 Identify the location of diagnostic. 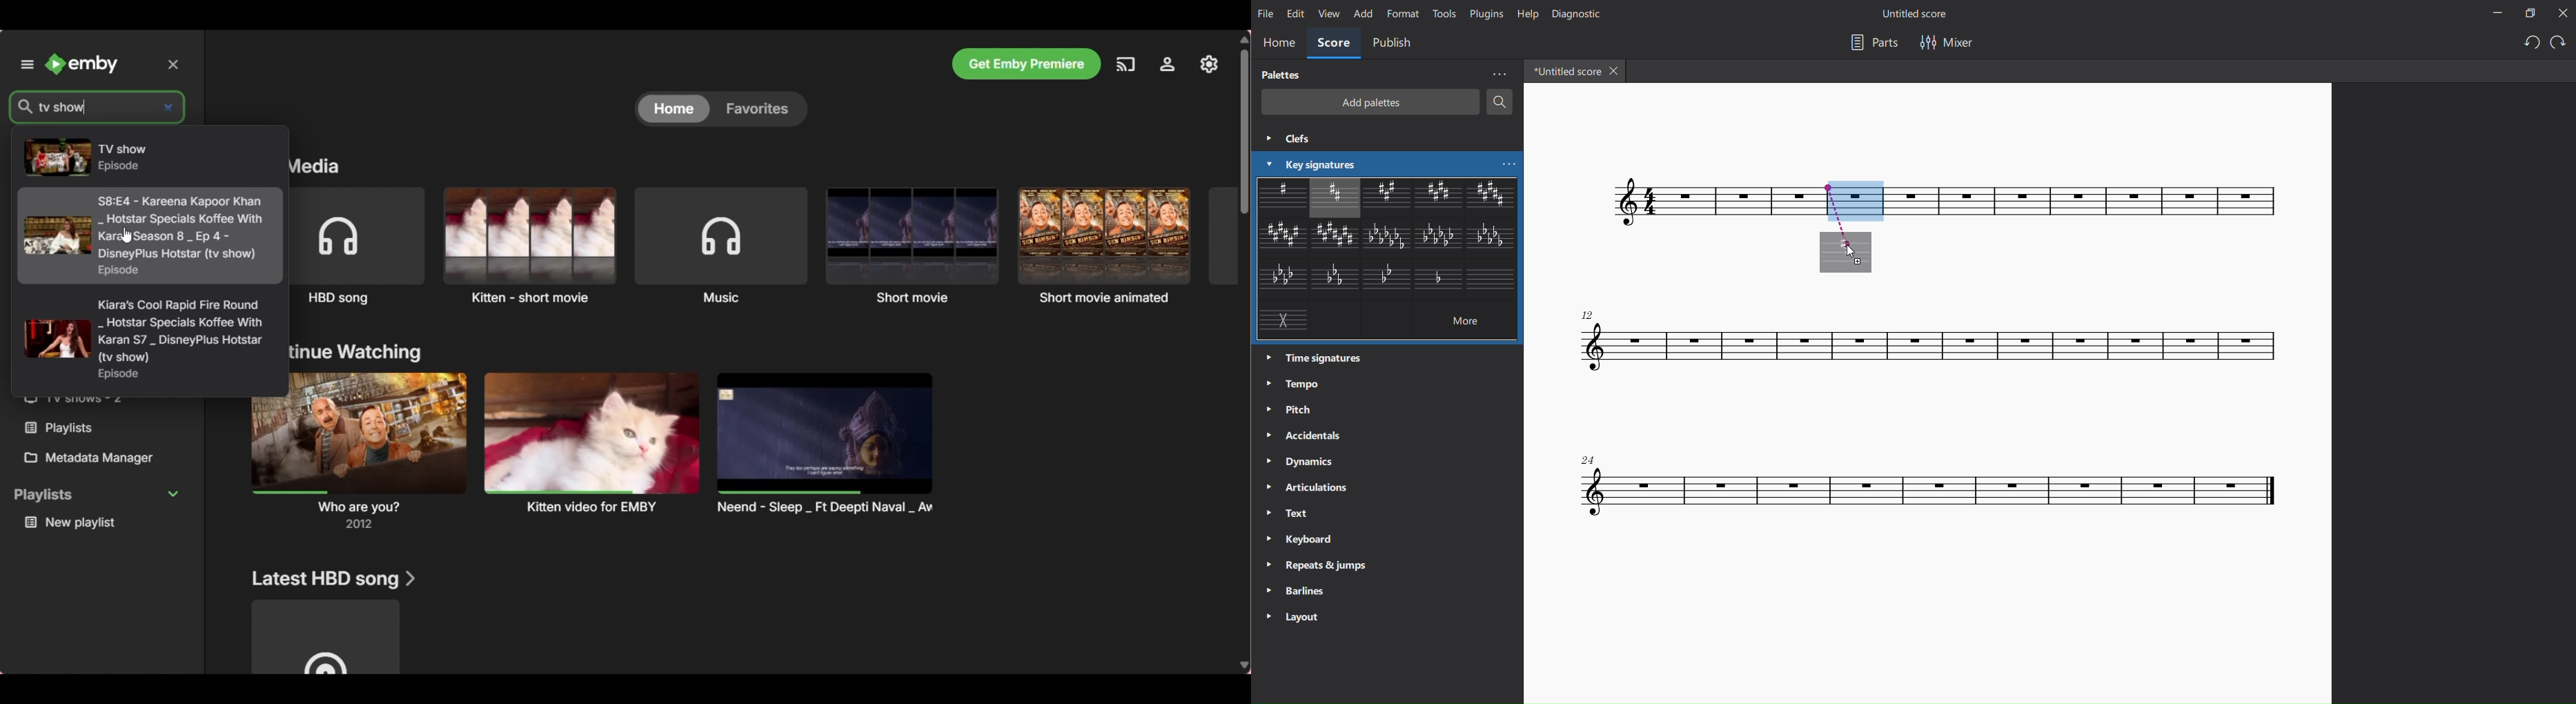
(1579, 14).